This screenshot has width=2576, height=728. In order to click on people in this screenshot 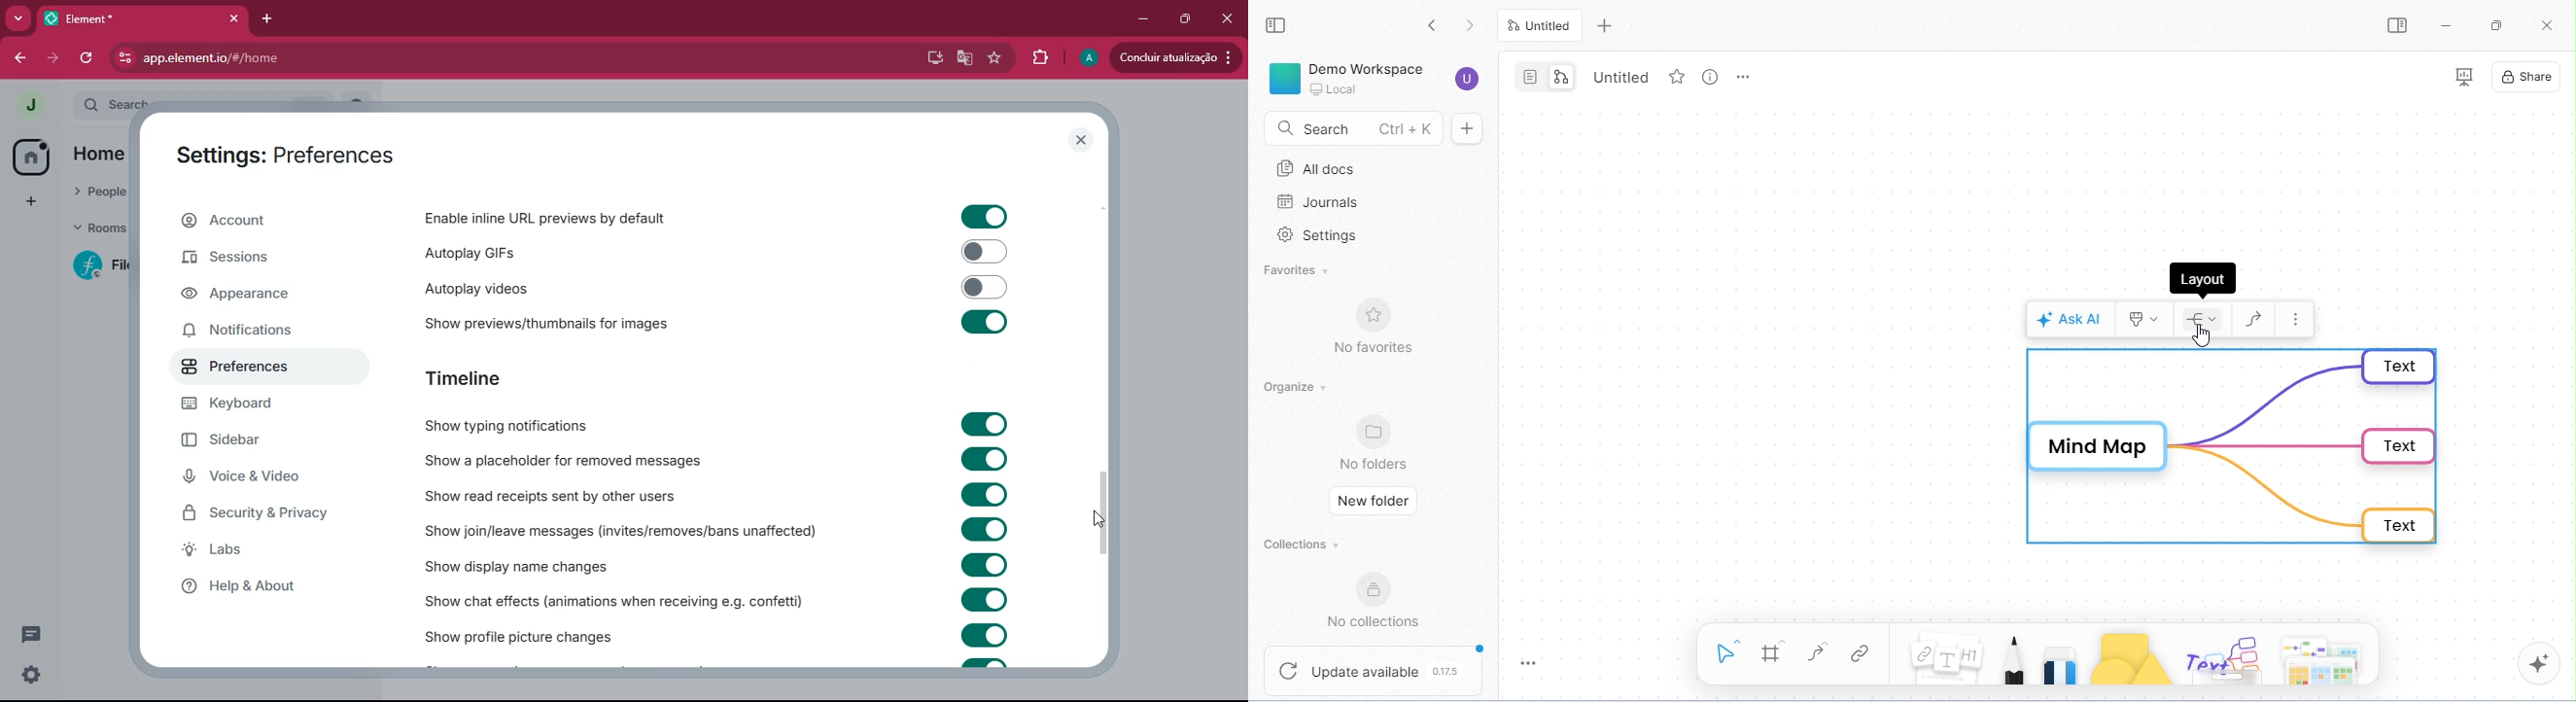, I will do `click(95, 194)`.